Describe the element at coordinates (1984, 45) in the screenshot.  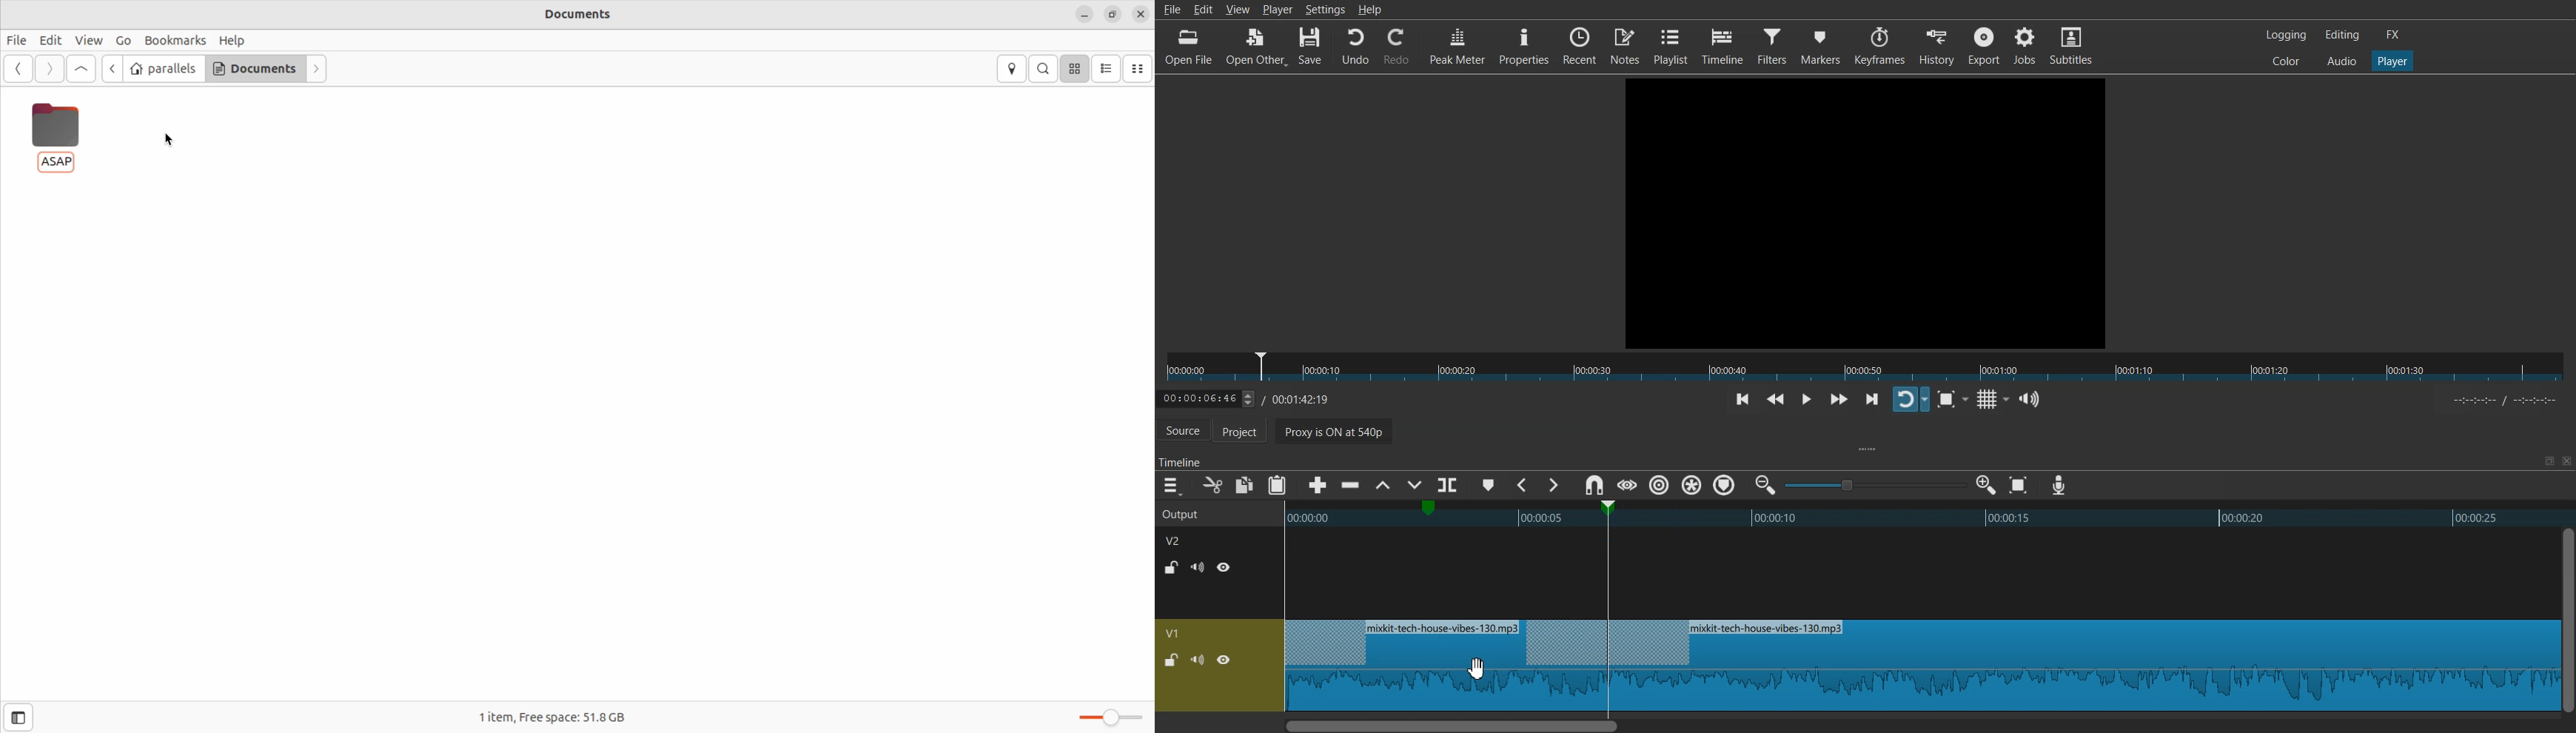
I see `Export` at that location.